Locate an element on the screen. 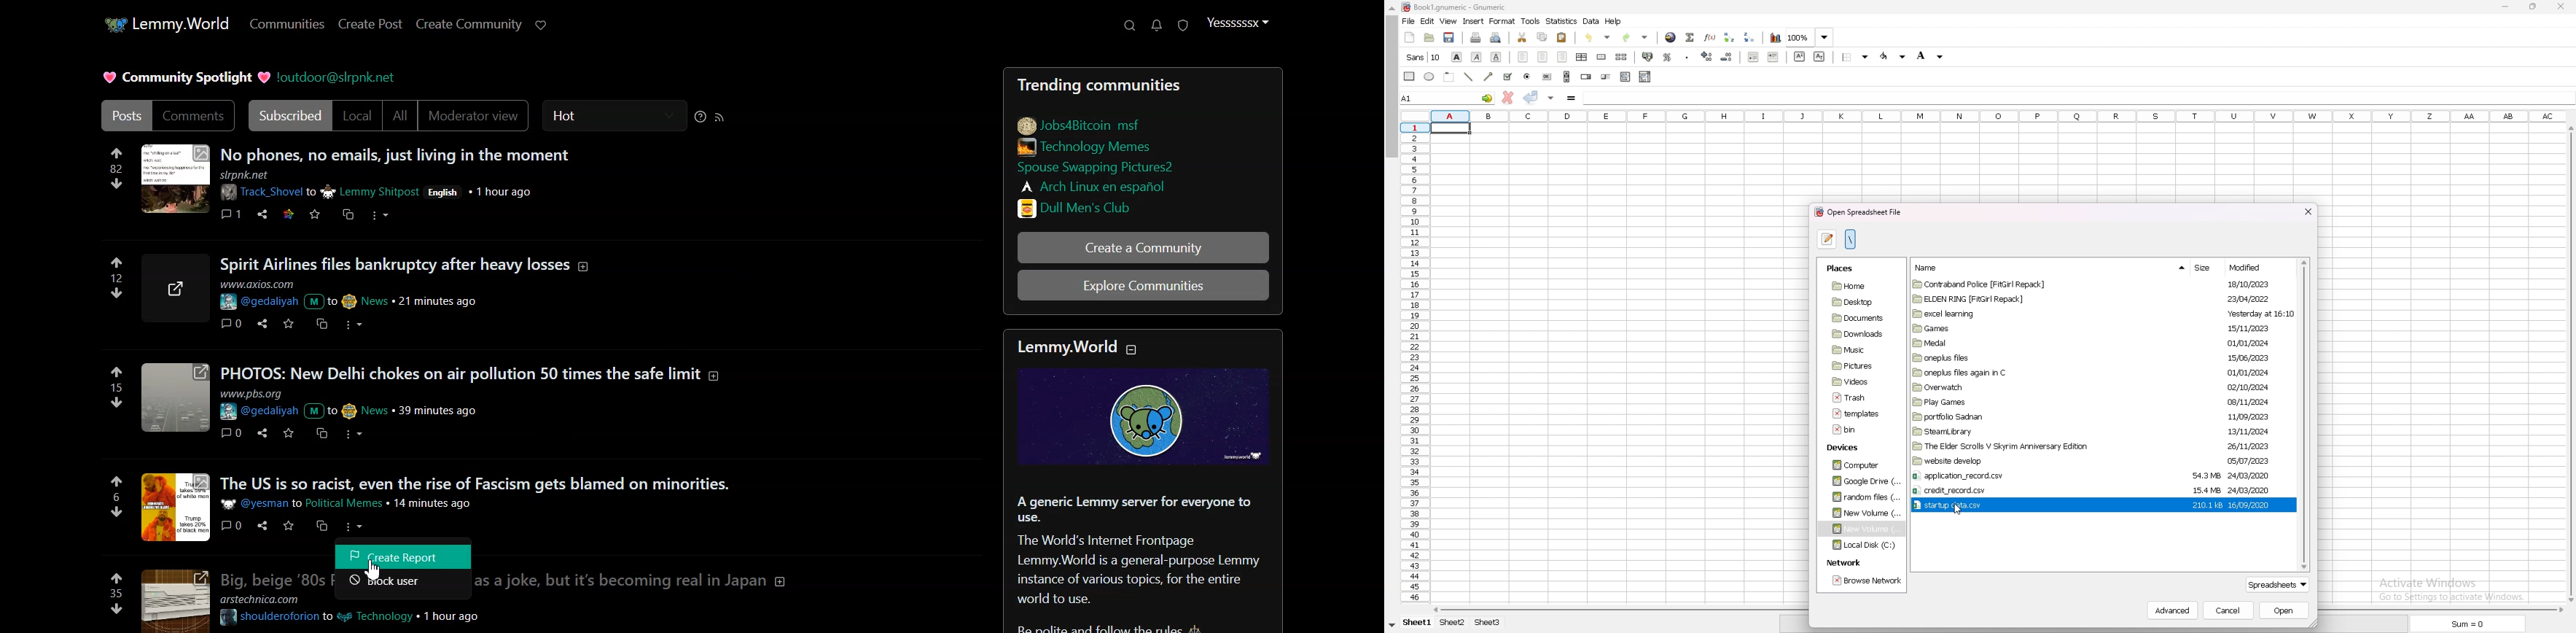  cross post is located at coordinates (347, 214).